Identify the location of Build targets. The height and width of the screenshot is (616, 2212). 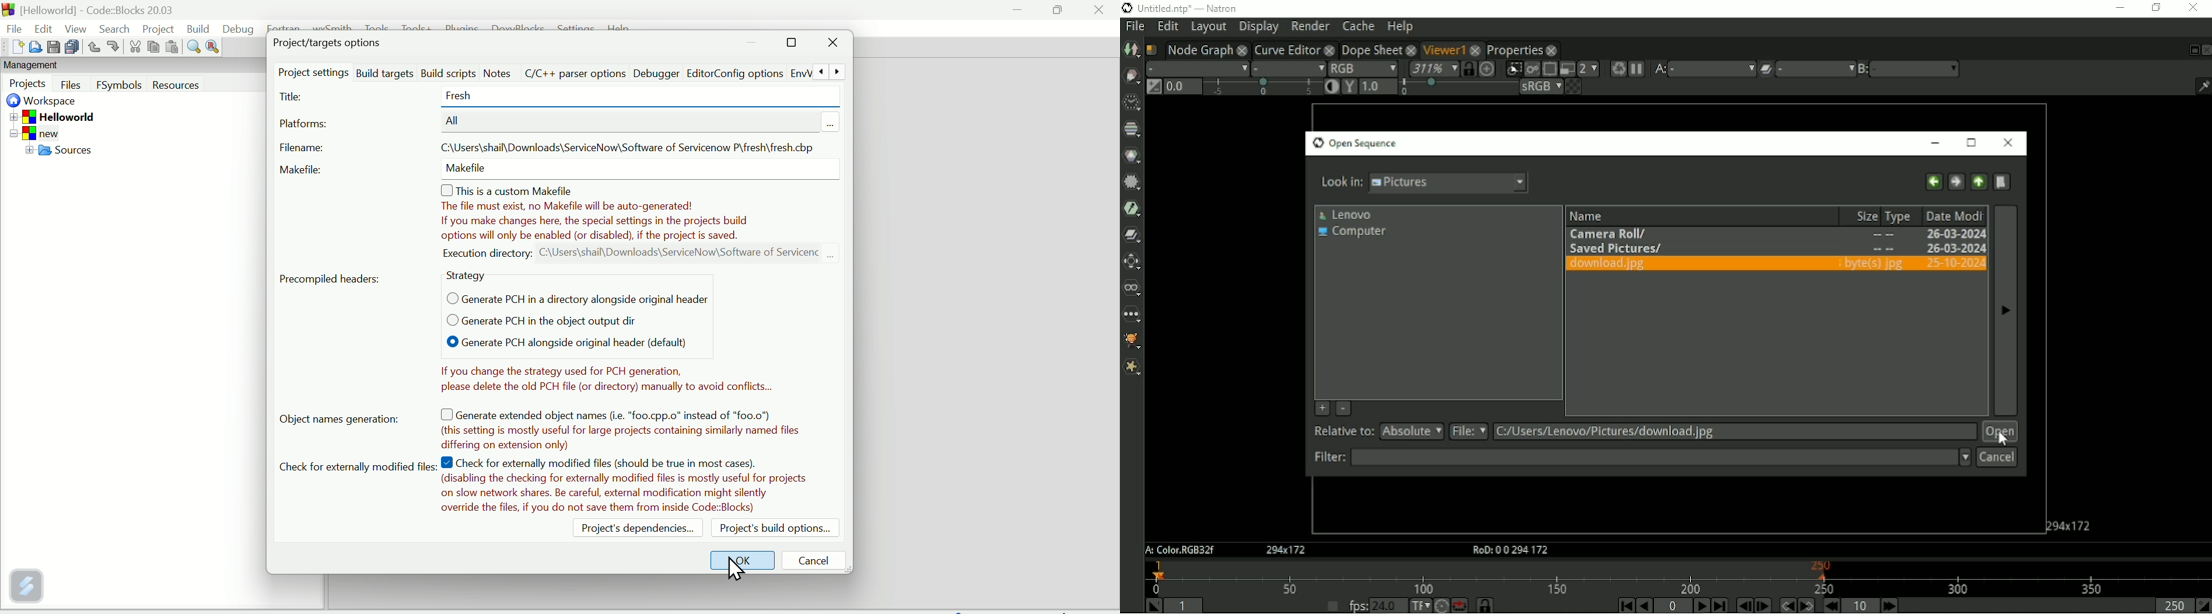
(385, 71).